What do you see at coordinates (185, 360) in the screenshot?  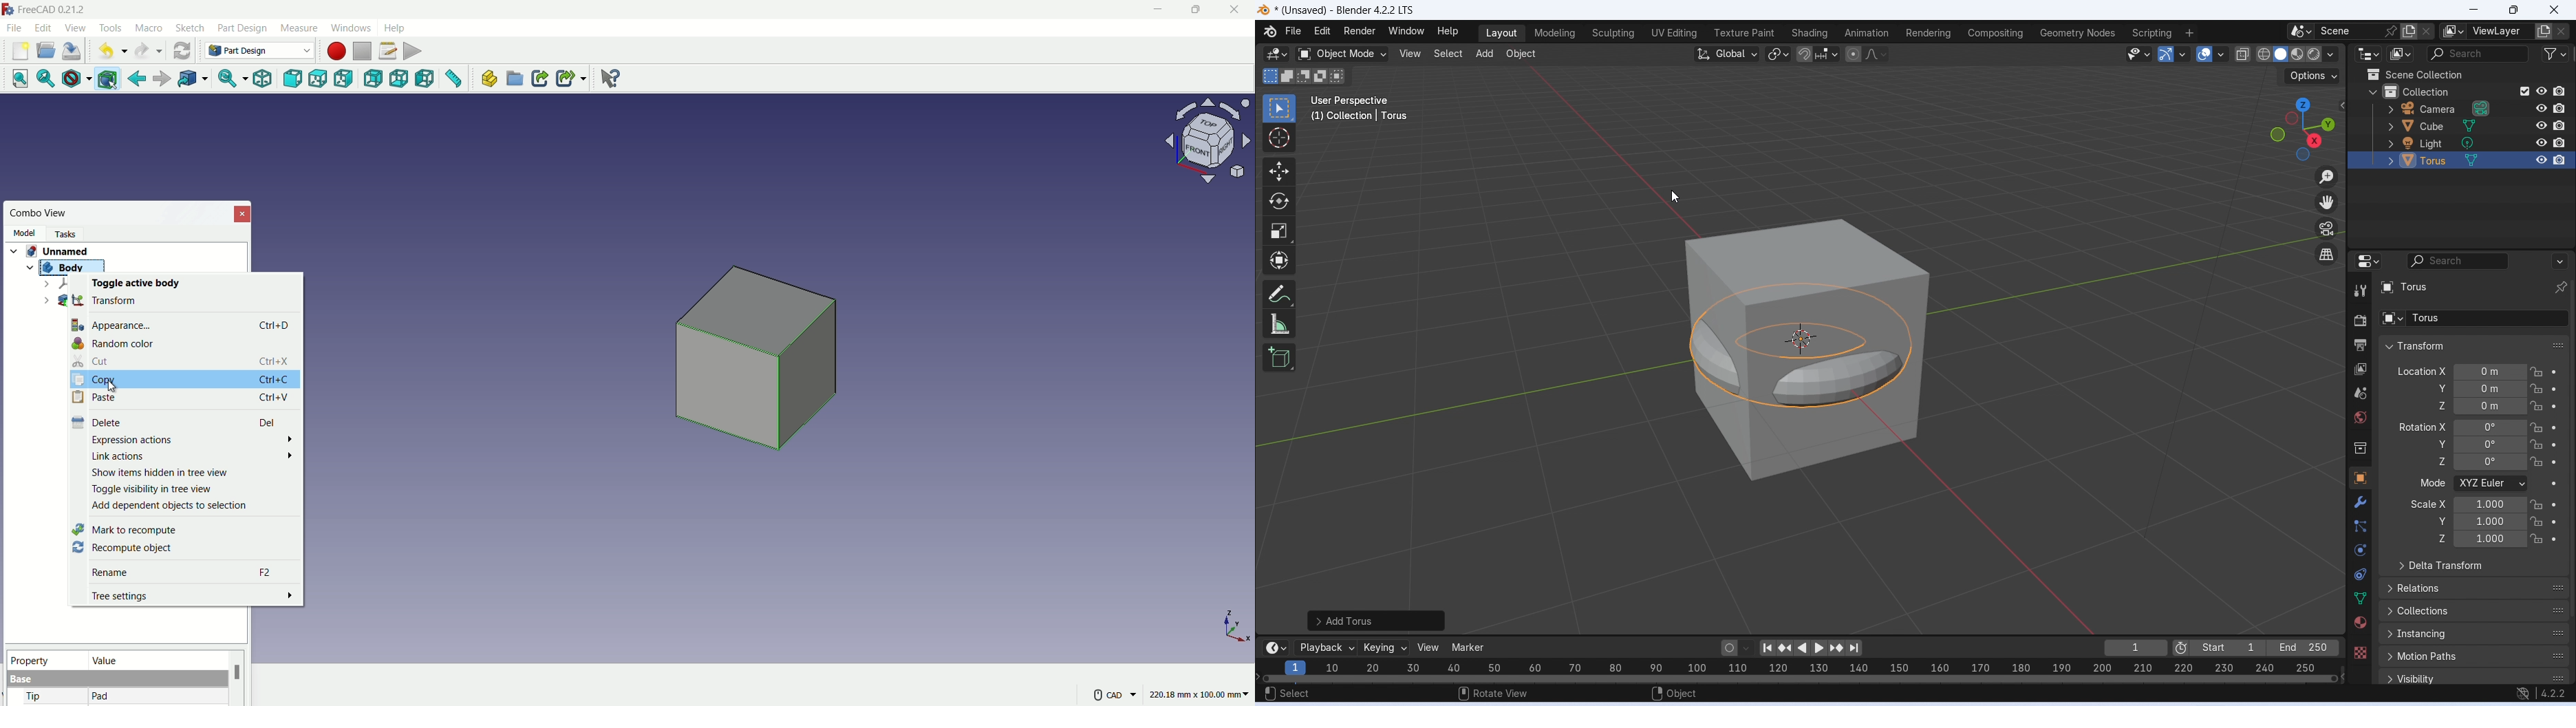 I see `Cut Ctrl+X` at bounding box center [185, 360].